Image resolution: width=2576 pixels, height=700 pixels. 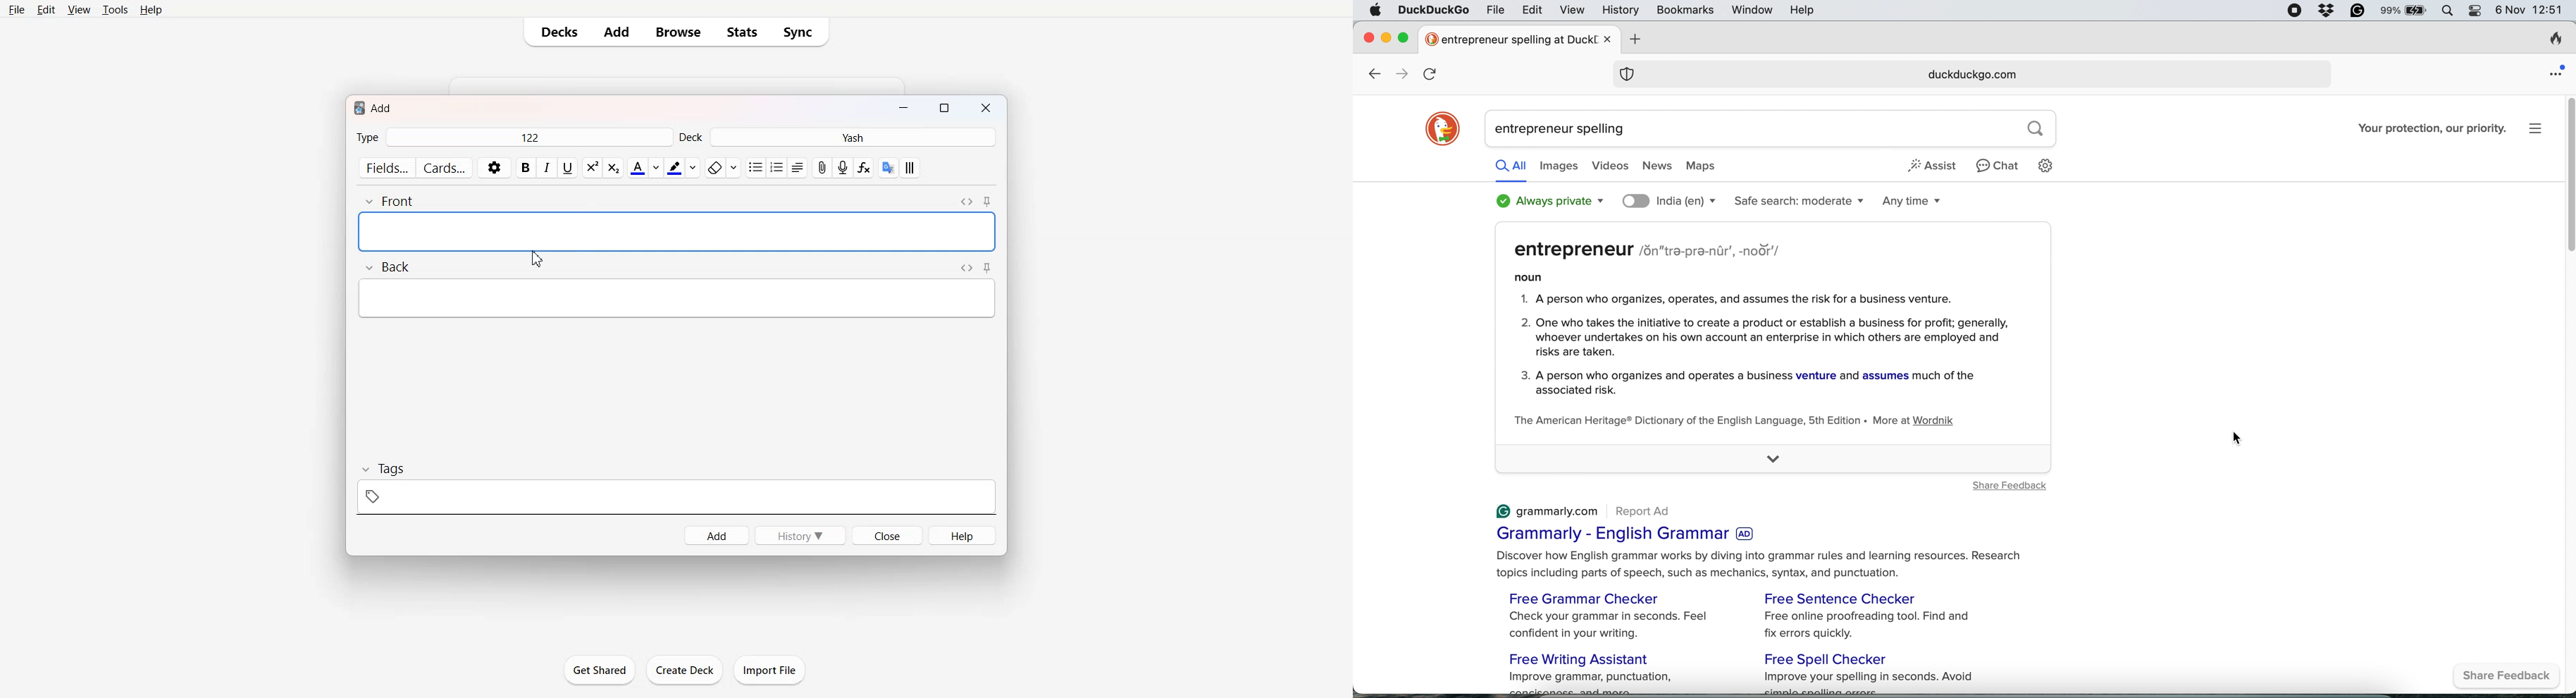 I want to click on Stats, so click(x=742, y=32).